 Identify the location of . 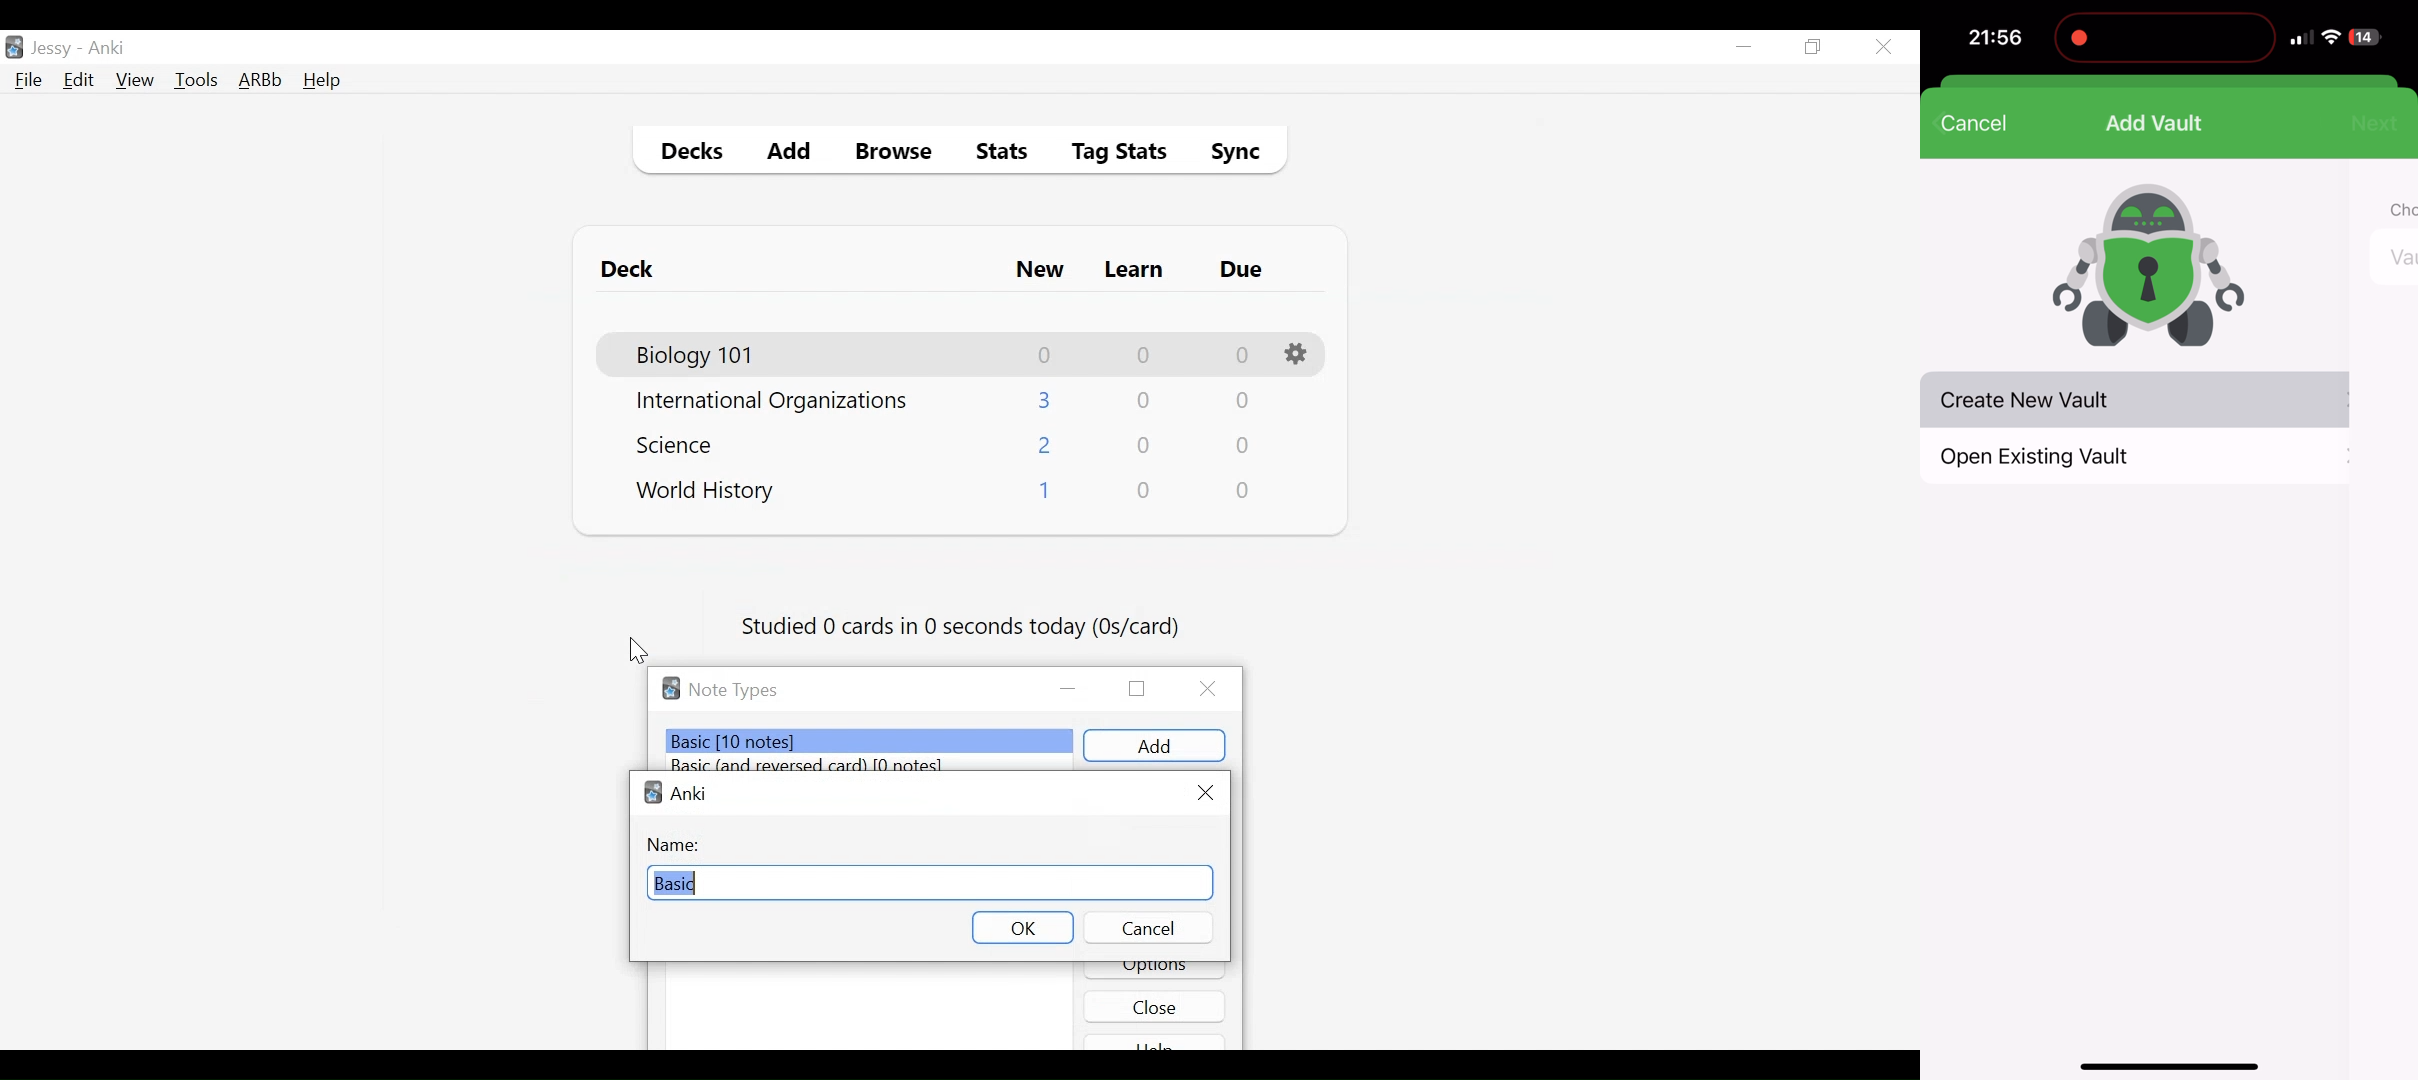
(1145, 491).